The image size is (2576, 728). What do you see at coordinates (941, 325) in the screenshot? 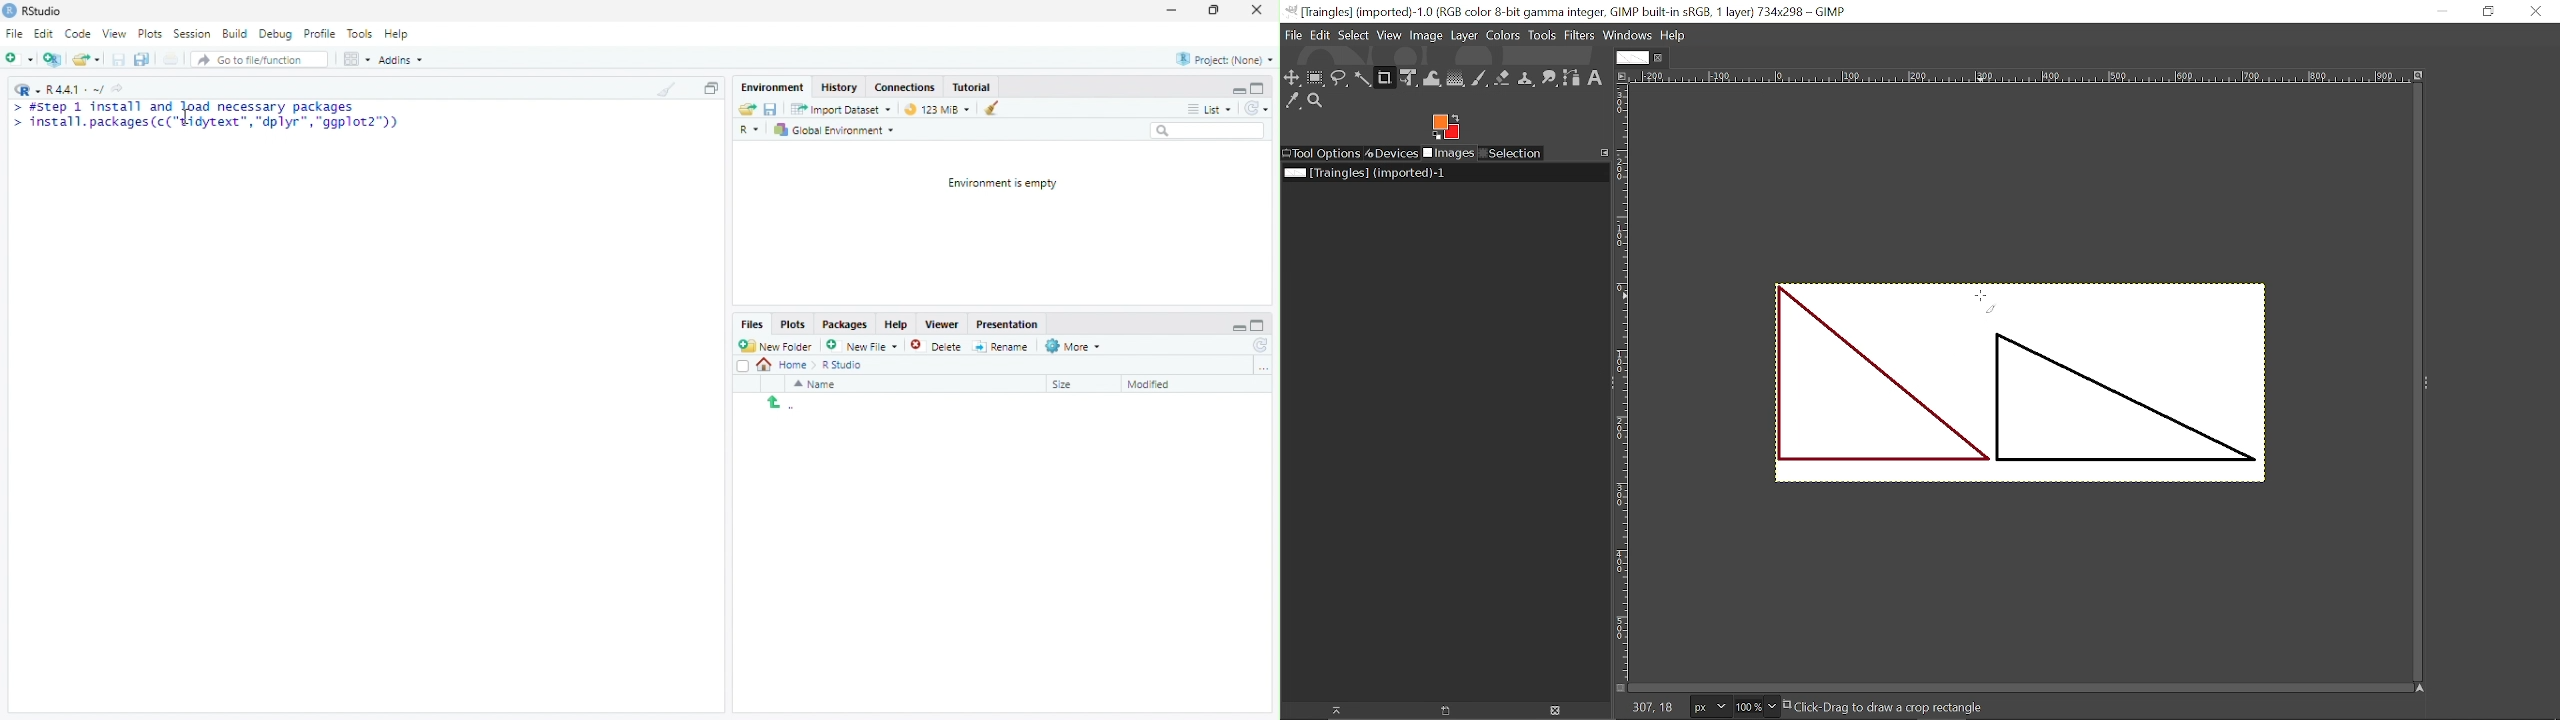
I see `Viewer` at bounding box center [941, 325].